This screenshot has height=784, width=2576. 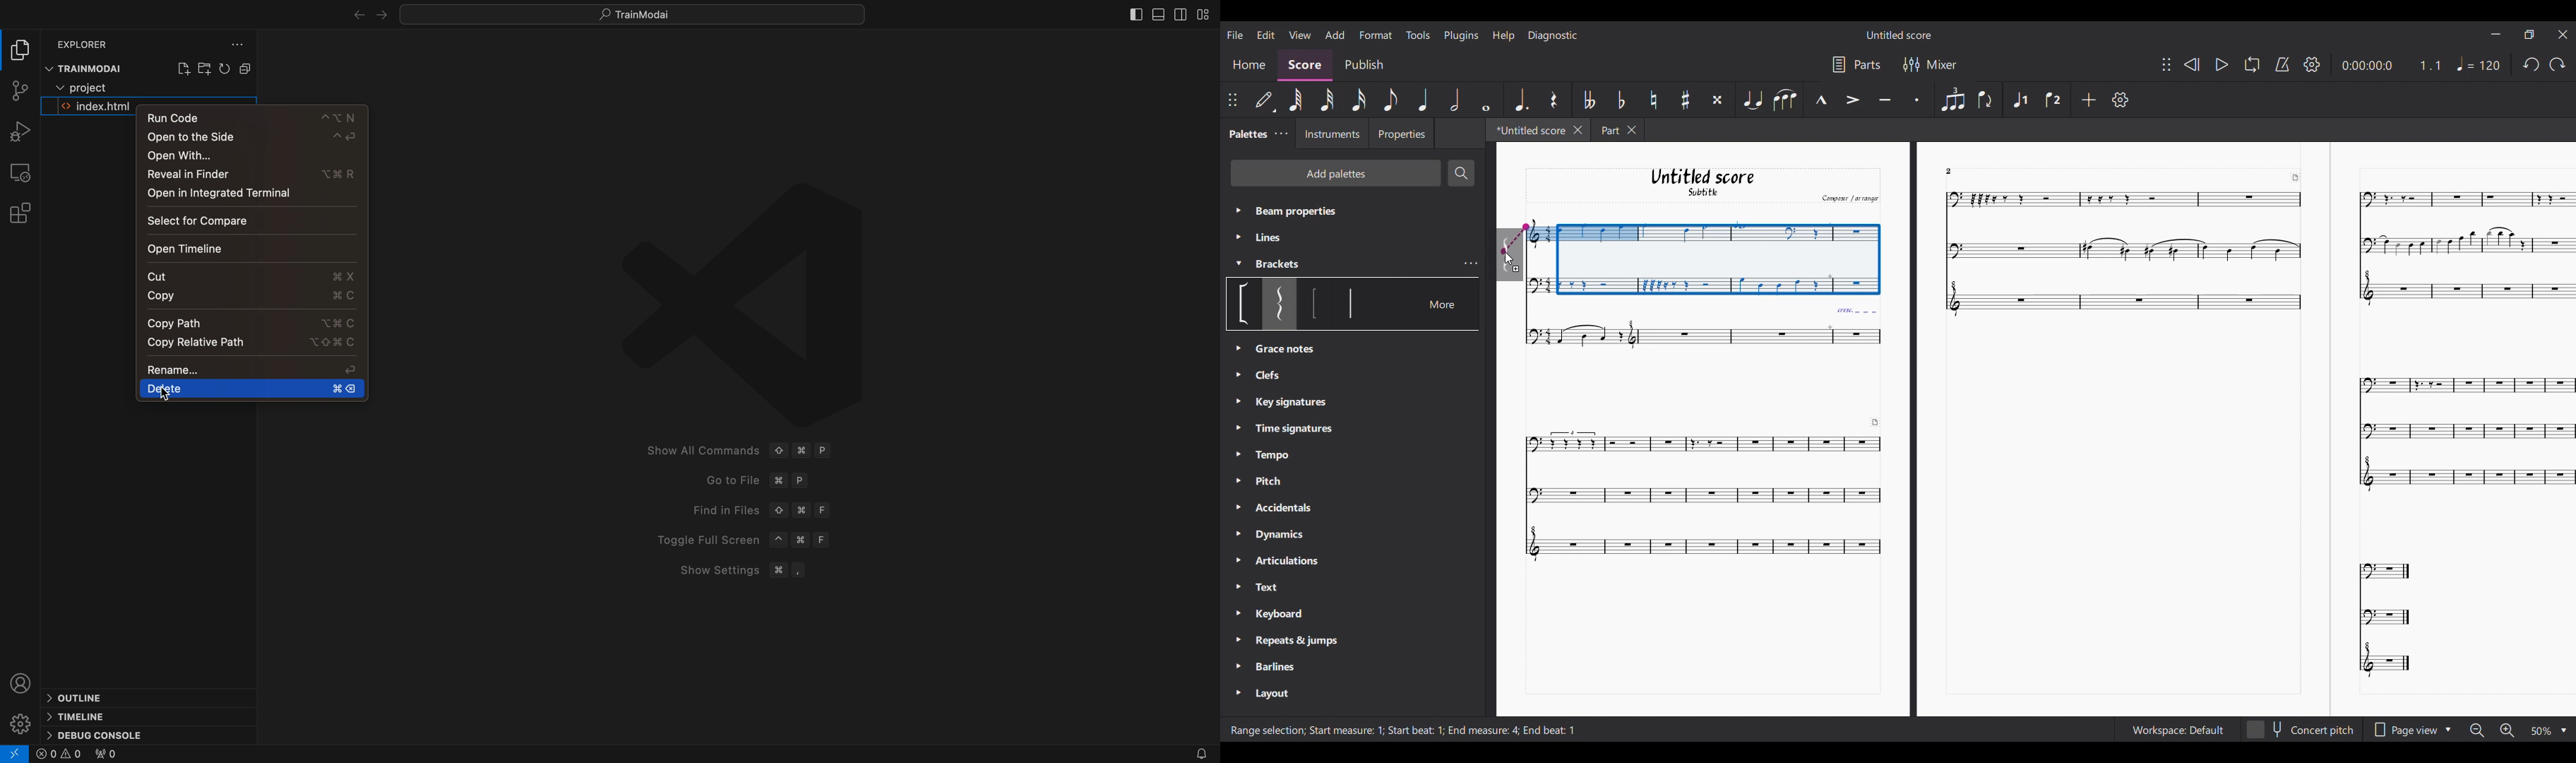 What do you see at coordinates (1984, 100) in the screenshot?
I see `Flip direction` at bounding box center [1984, 100].